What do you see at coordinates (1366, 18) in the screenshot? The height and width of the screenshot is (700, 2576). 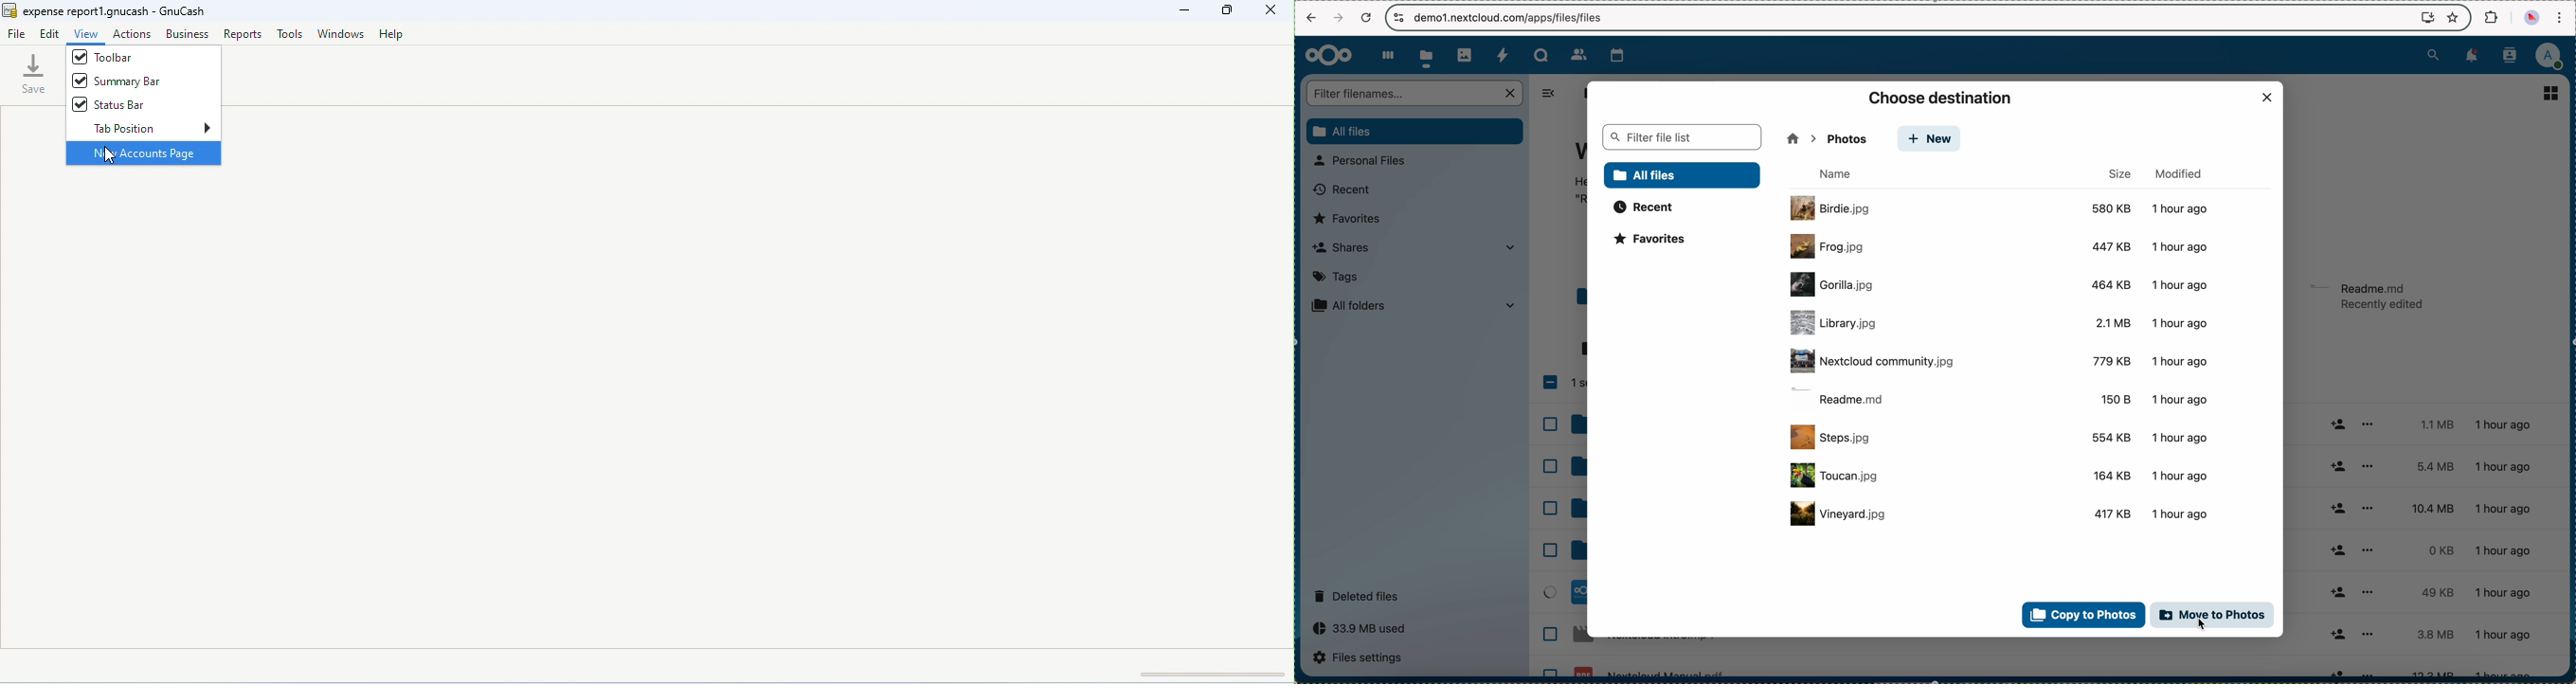 I see `cancel ` at bounding box center [1366, 18].